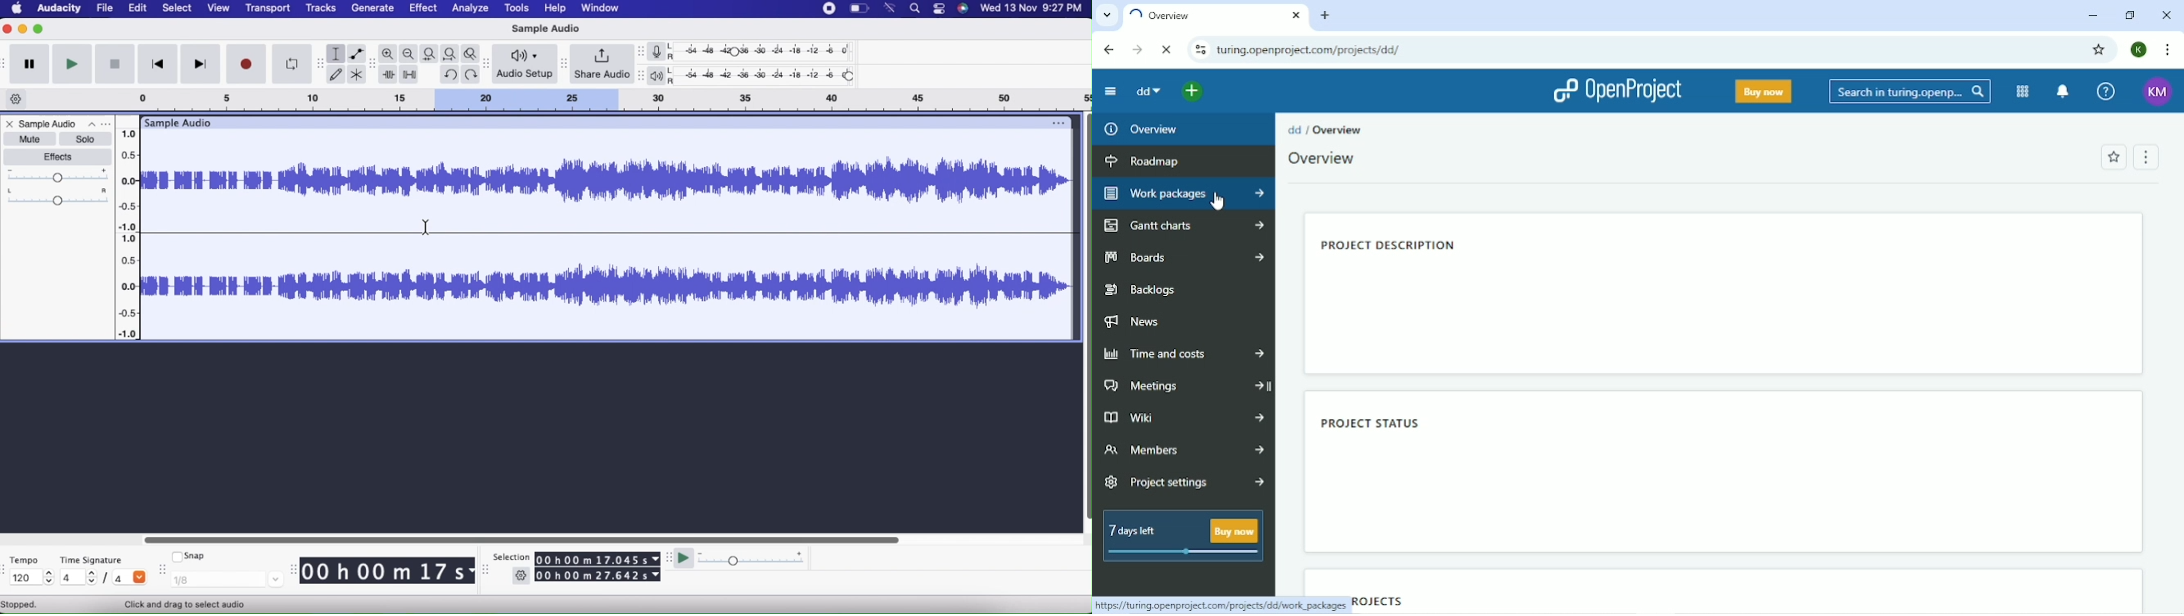 The height and width of the screenshot is (616, 2184). I want to click on Silence audio selection, so click(411, 75).